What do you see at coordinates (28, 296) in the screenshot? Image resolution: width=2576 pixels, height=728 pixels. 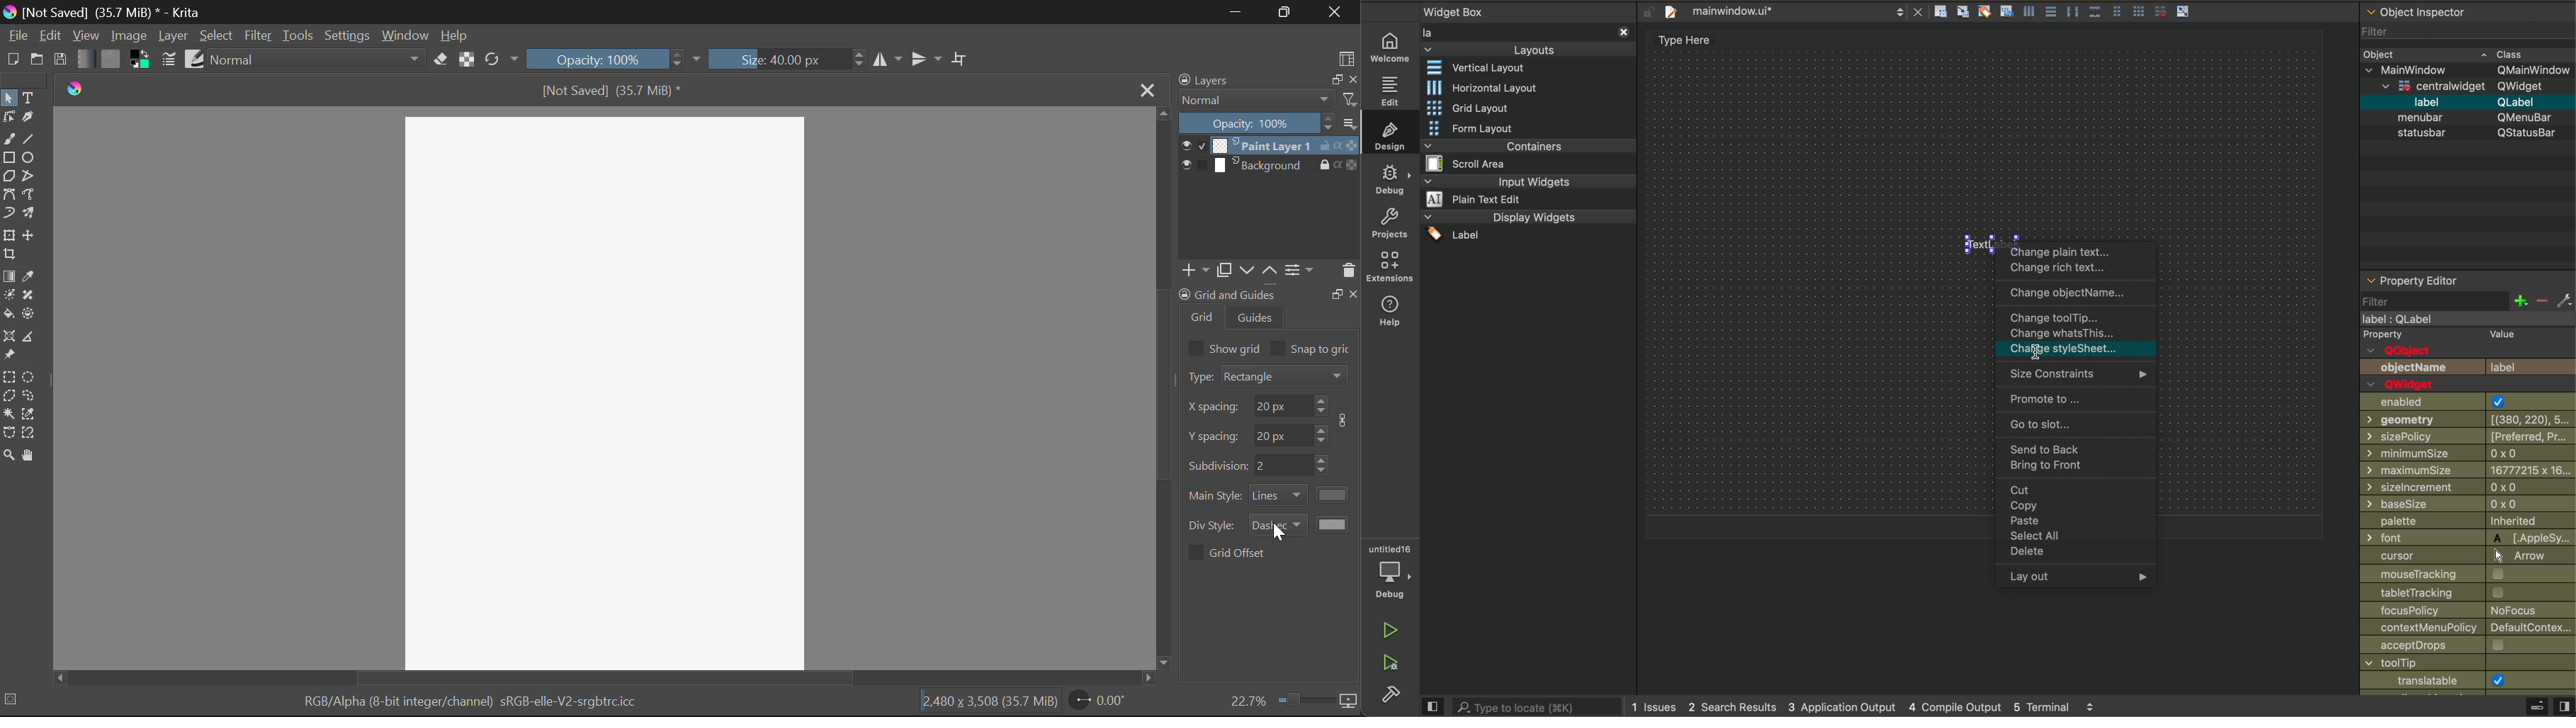 I see `Smart Patch Tool` at bounding box center [28, 296].